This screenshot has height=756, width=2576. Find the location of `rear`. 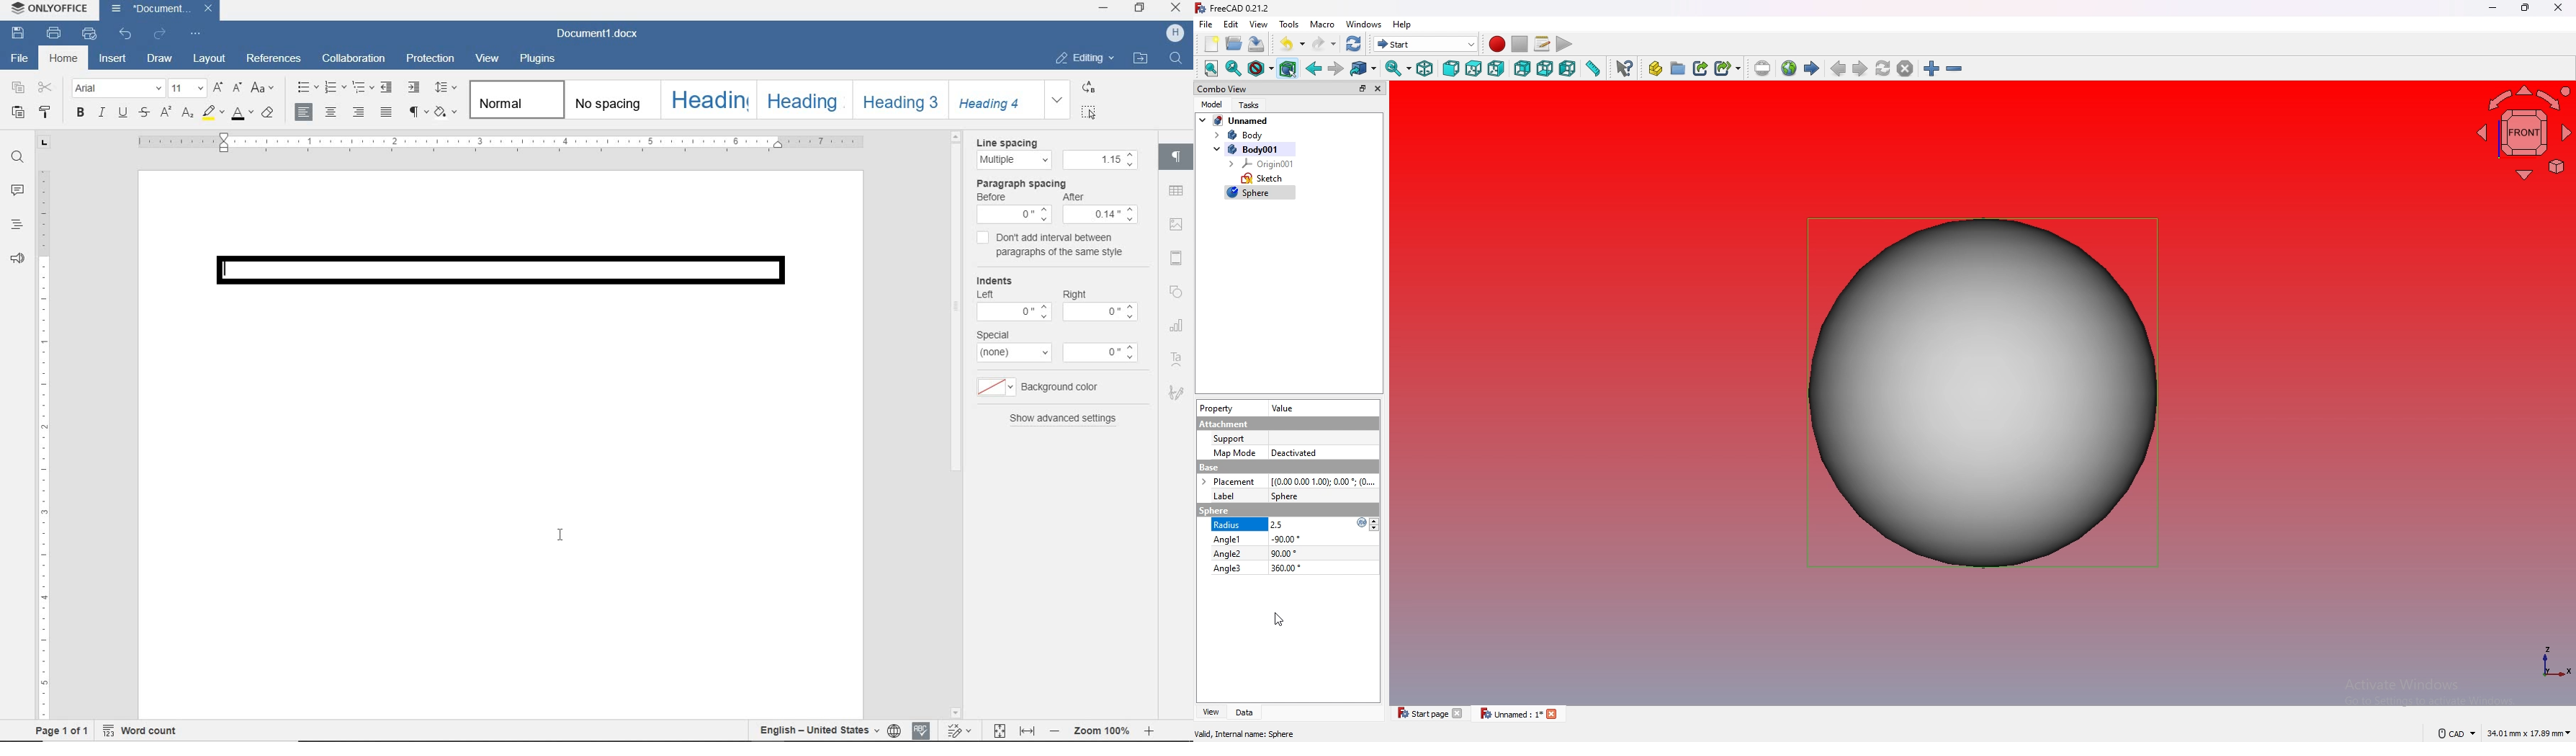

rear is located at coordinates (1522, 68).